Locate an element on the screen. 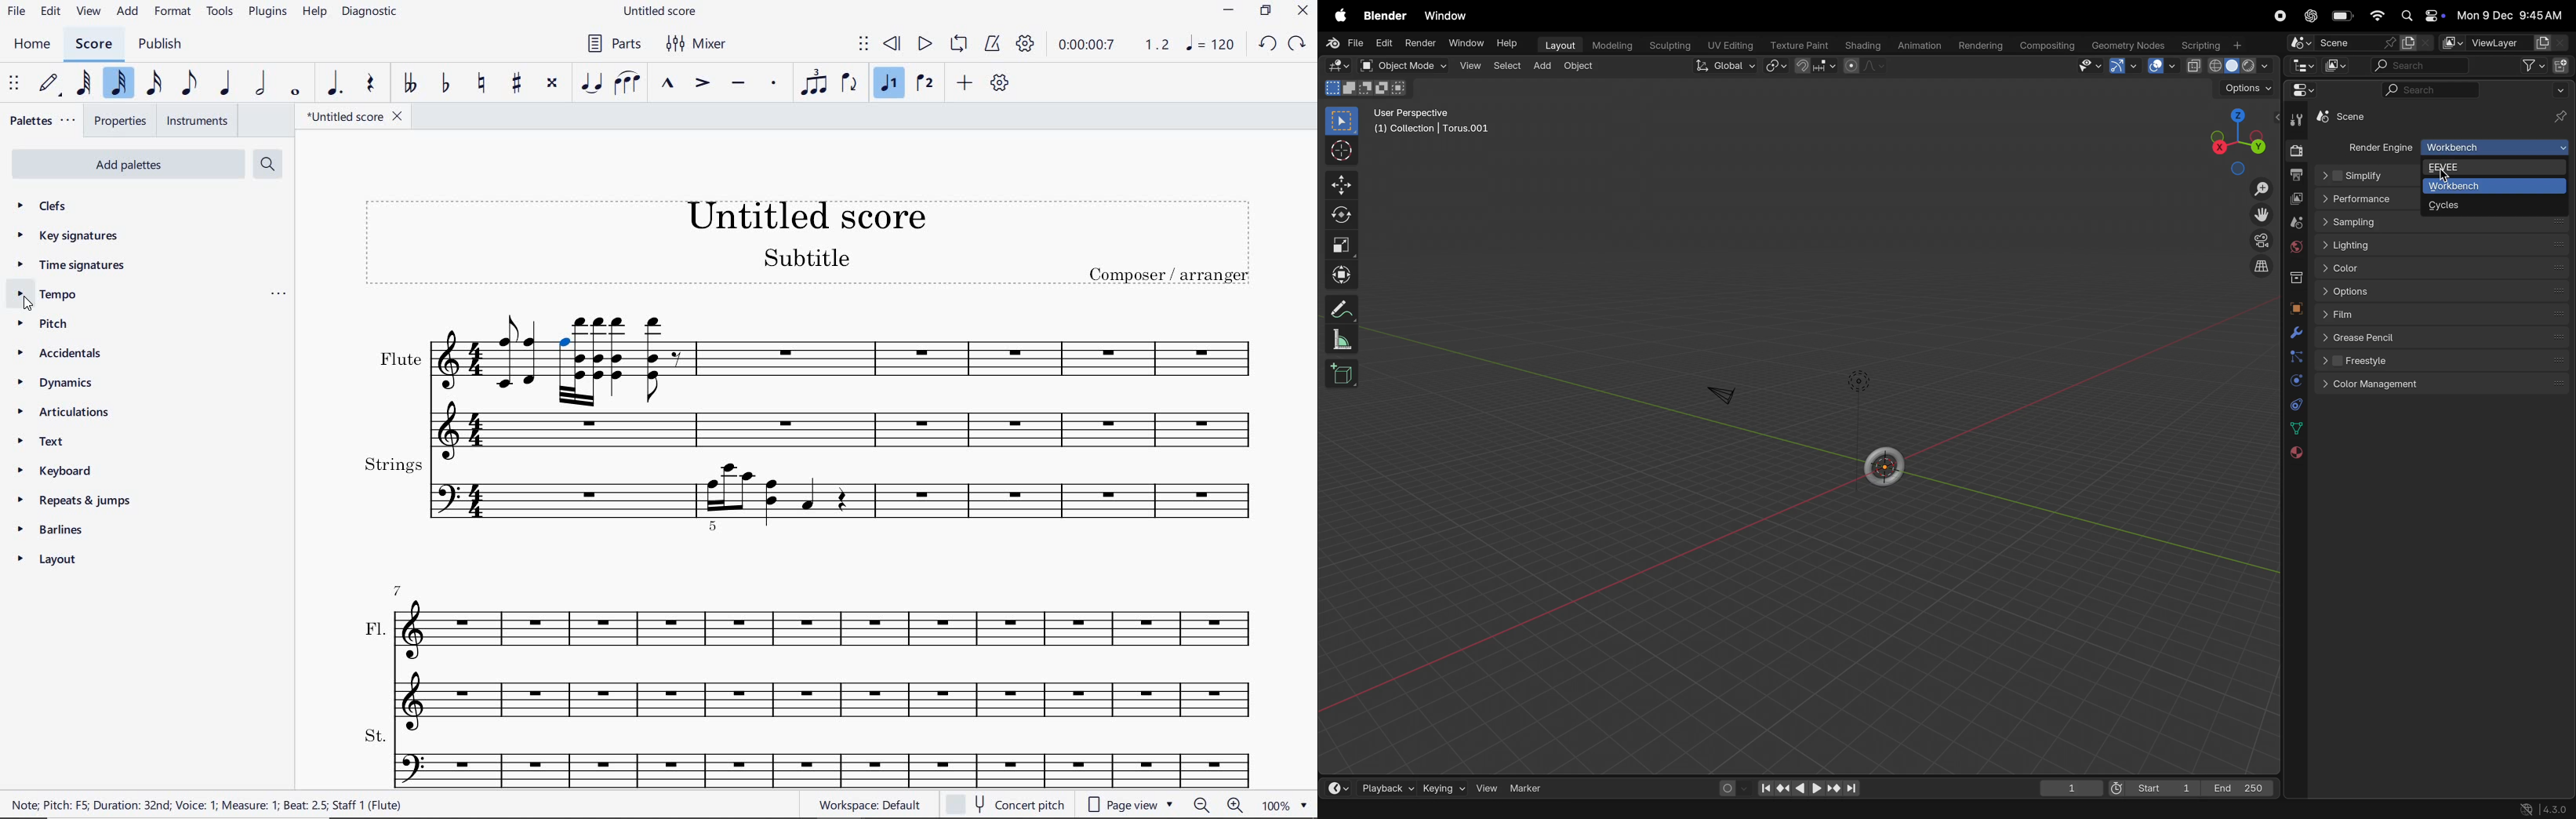 The width and height of the screenshot is (2576, 840). pins is located at coordinates (2562, 117).